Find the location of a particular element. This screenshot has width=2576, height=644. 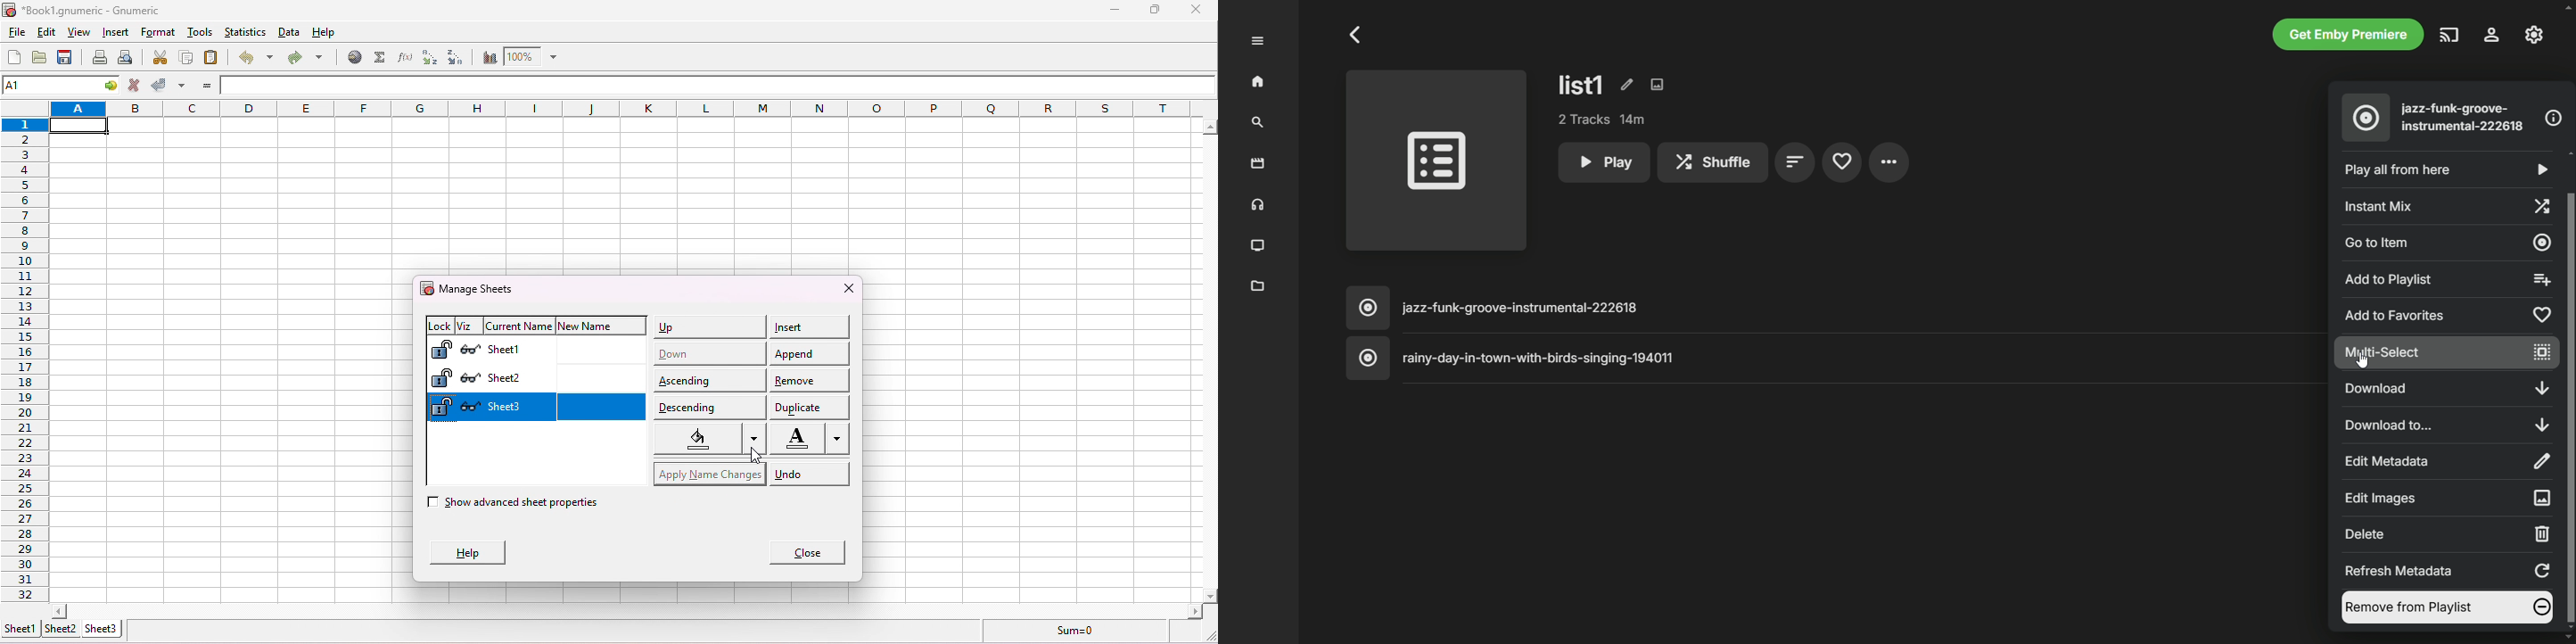

select color is located at coordinates (704, 440).